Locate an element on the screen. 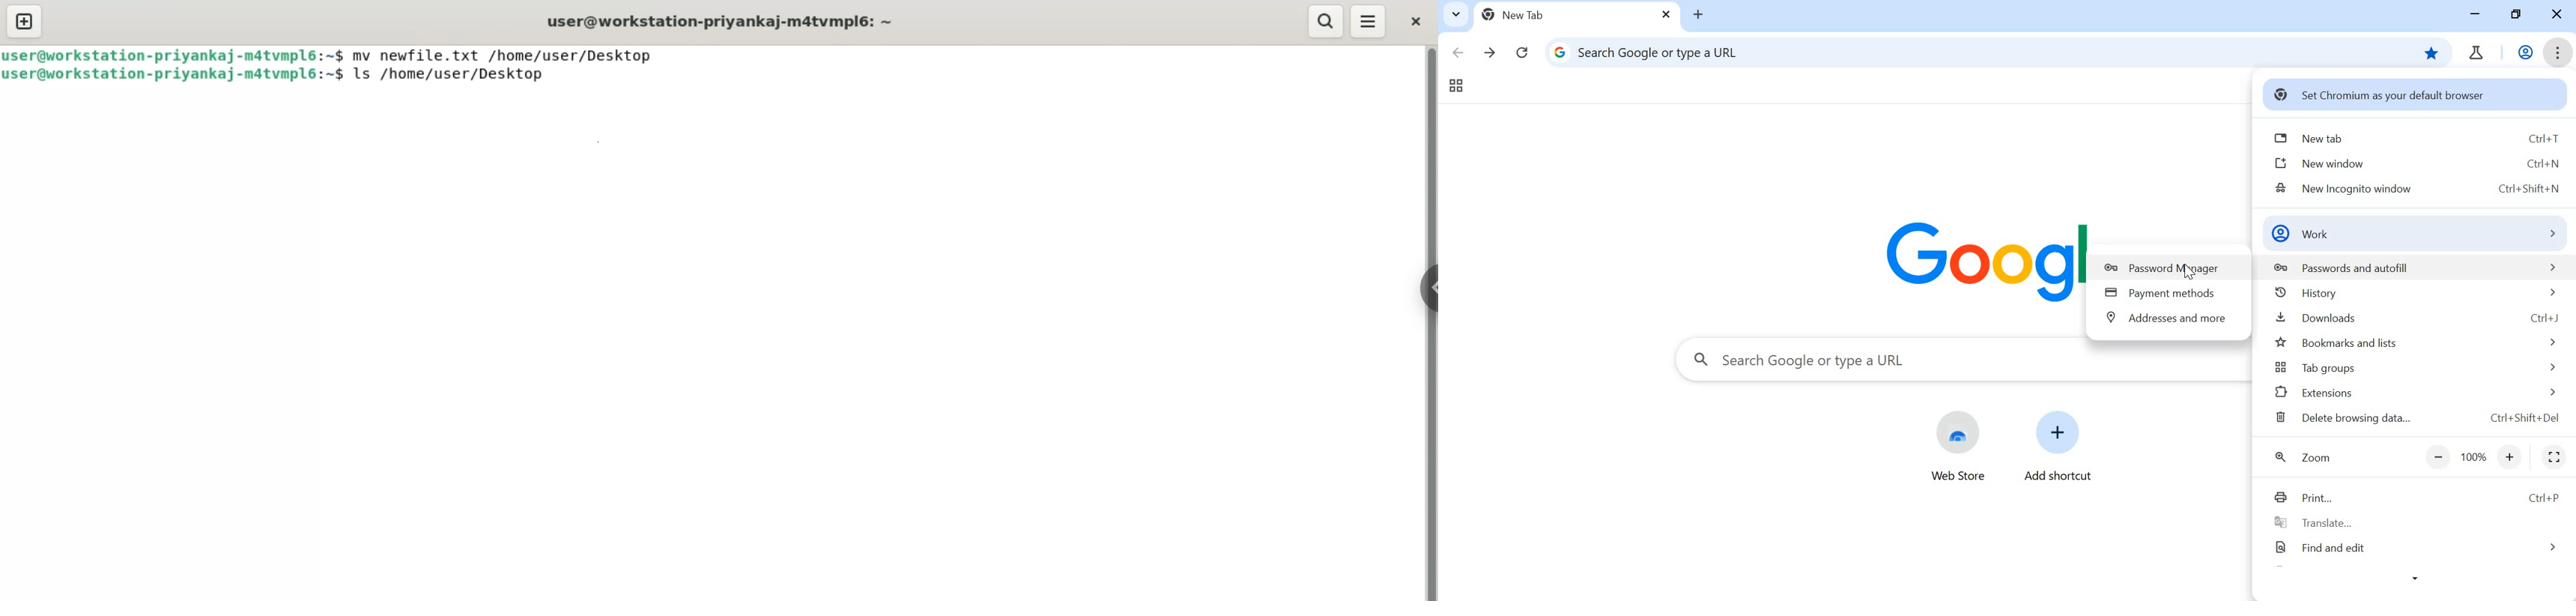 The height and width of the screenshot is (616, 2576). find and edit is located at coordinates (2414, 548).